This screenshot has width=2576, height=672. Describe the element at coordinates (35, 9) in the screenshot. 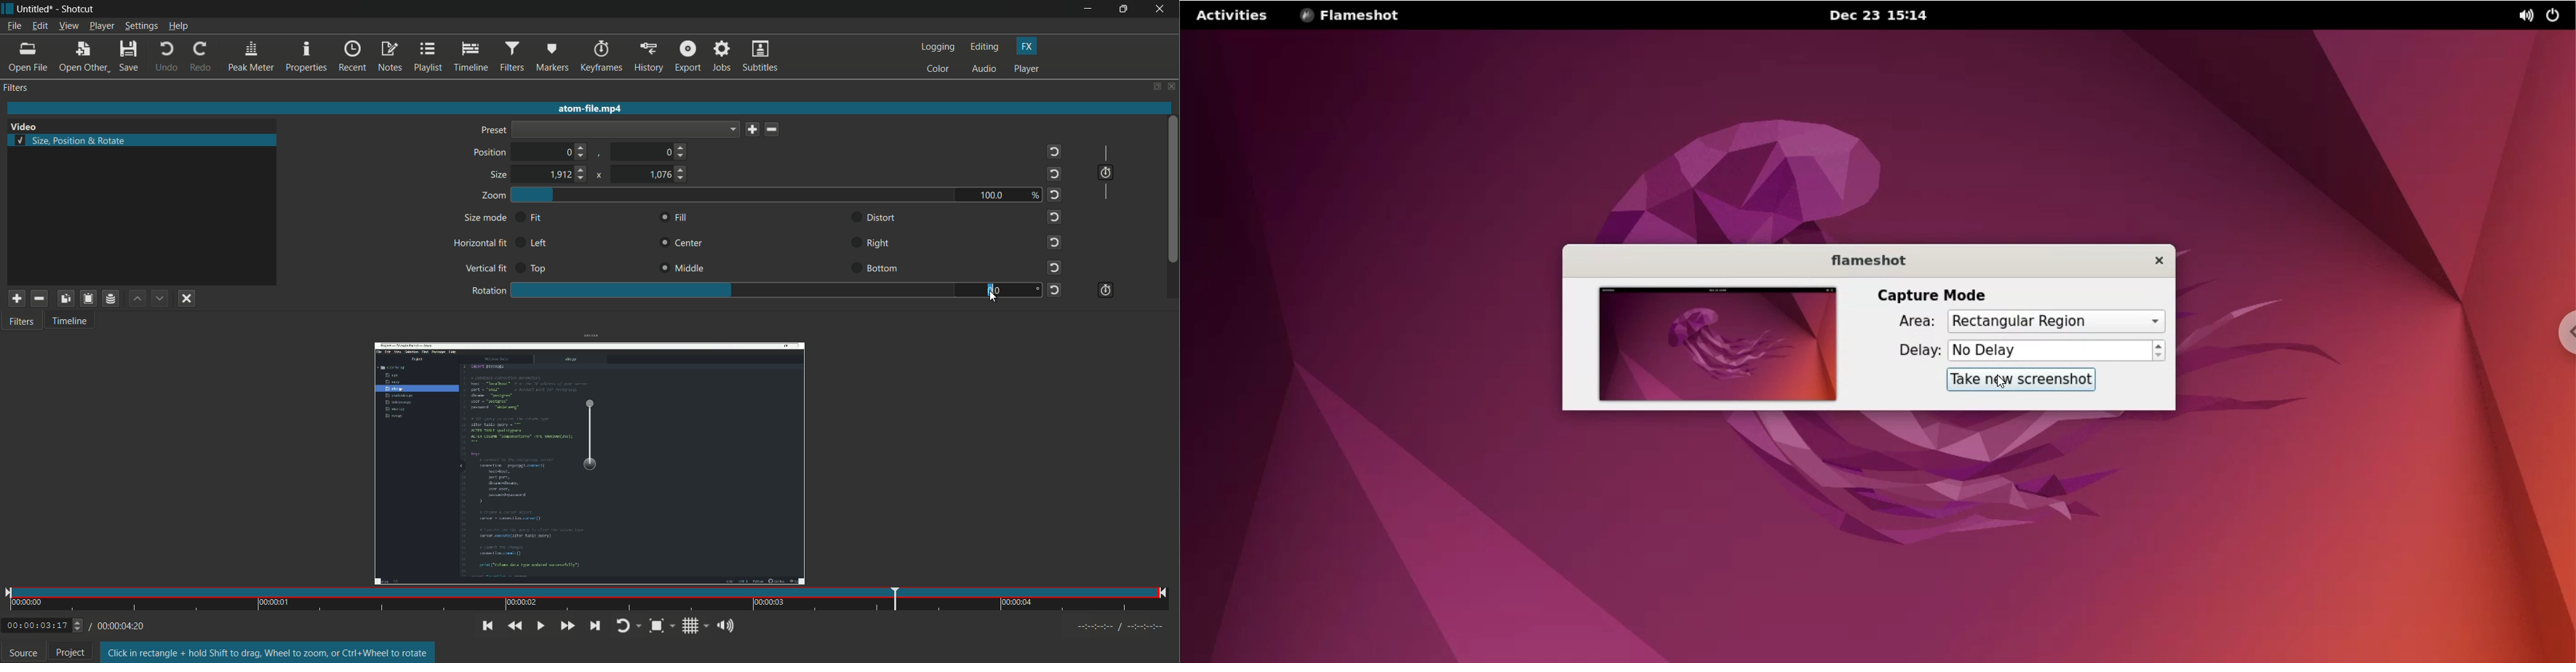

I see `untitled` at that location.